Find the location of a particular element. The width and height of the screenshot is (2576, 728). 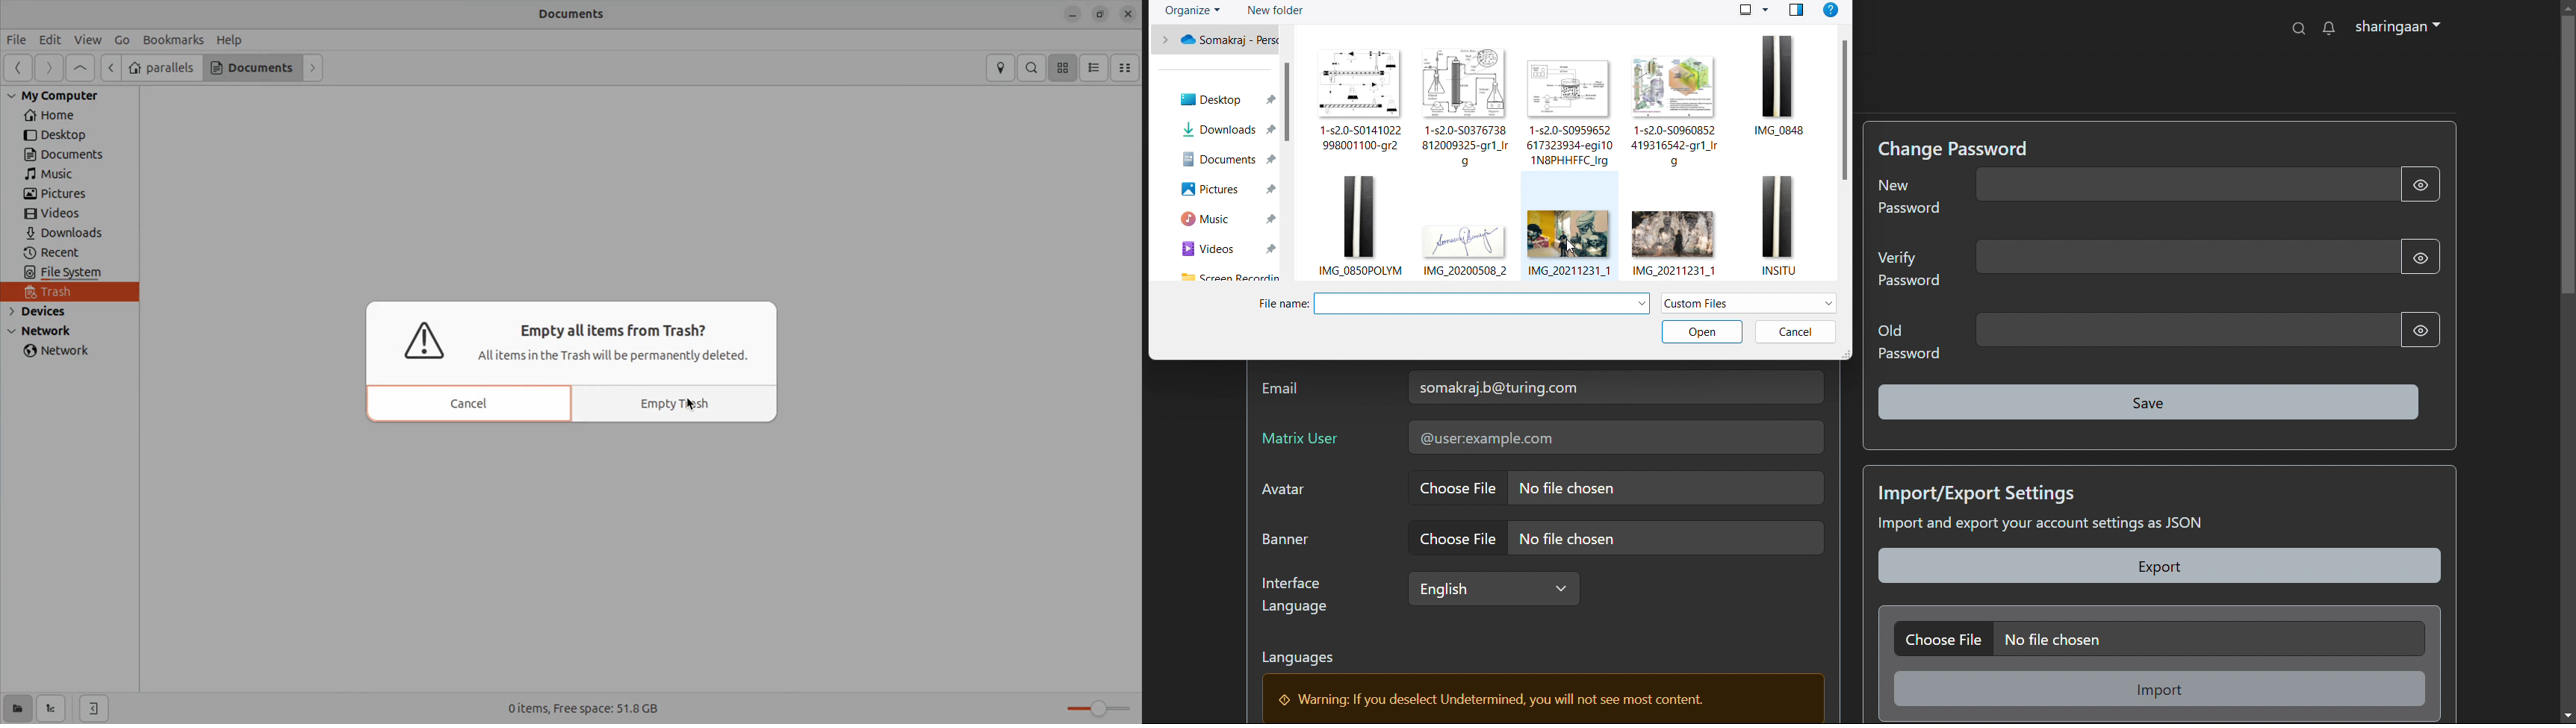

new password is located at coordinates (2185, 184).